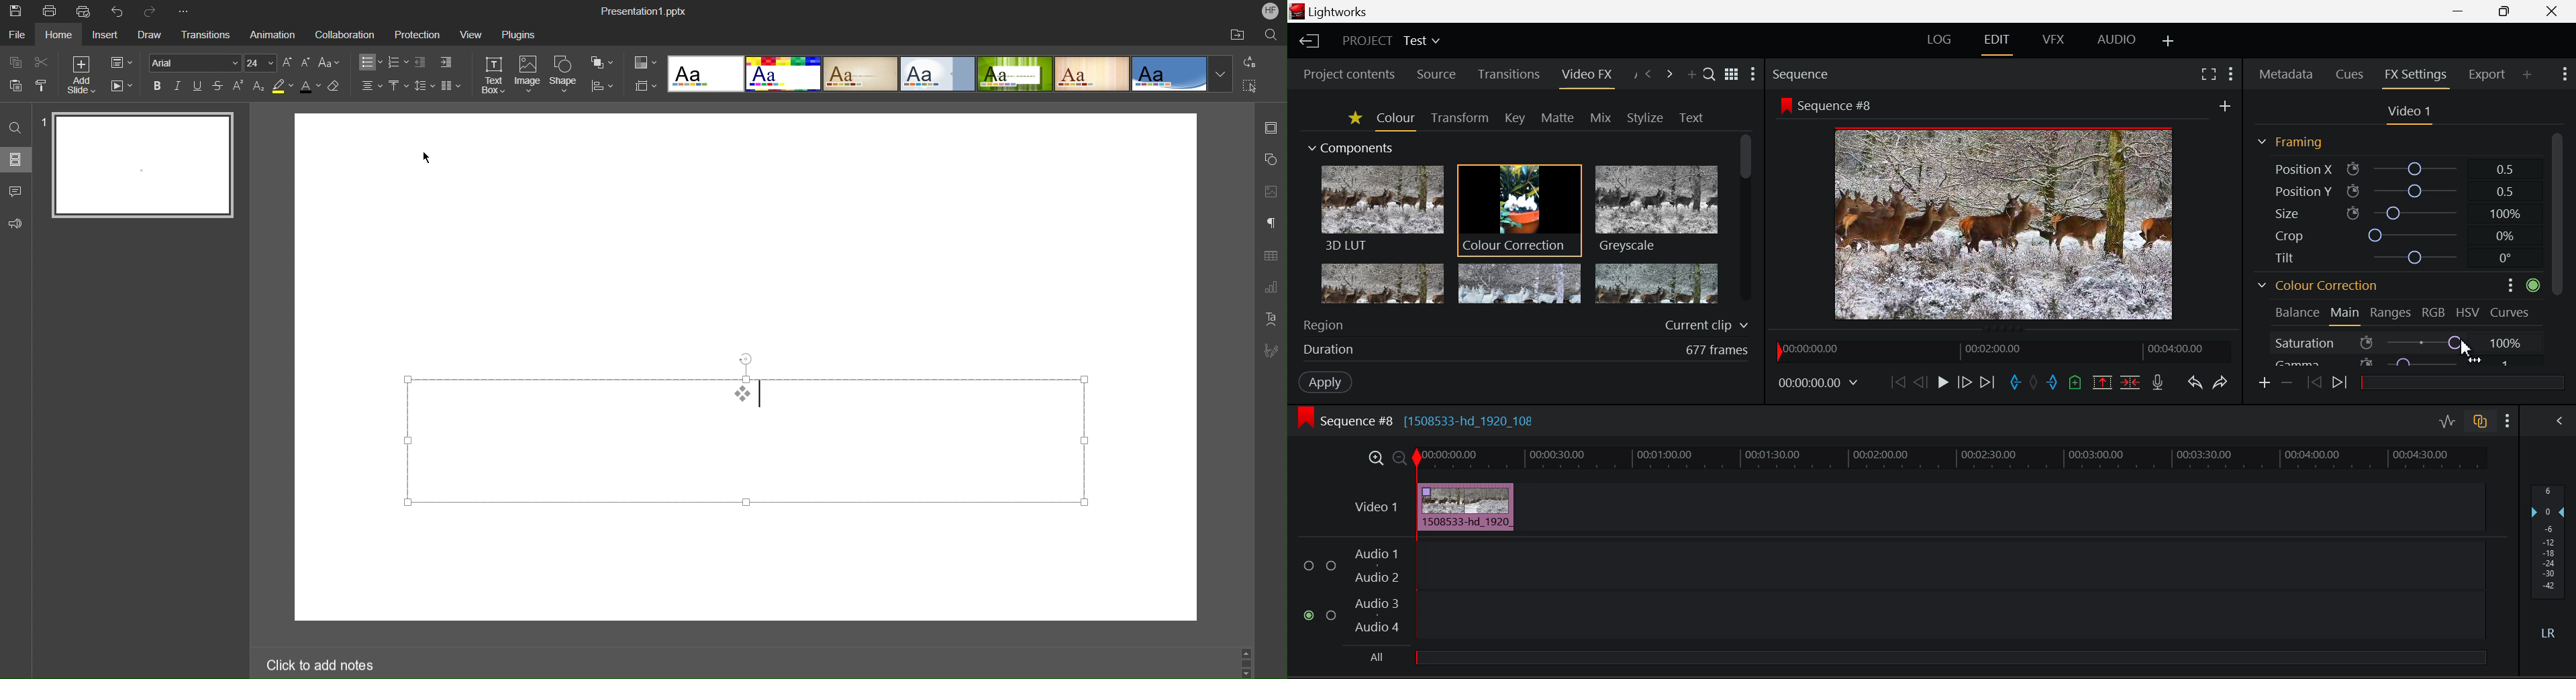 This screenshot has height=700, width=2576. What do you see at coordinates (13, 86) in the screenshot?
I see `Paste` at bounding box center [13, 86].